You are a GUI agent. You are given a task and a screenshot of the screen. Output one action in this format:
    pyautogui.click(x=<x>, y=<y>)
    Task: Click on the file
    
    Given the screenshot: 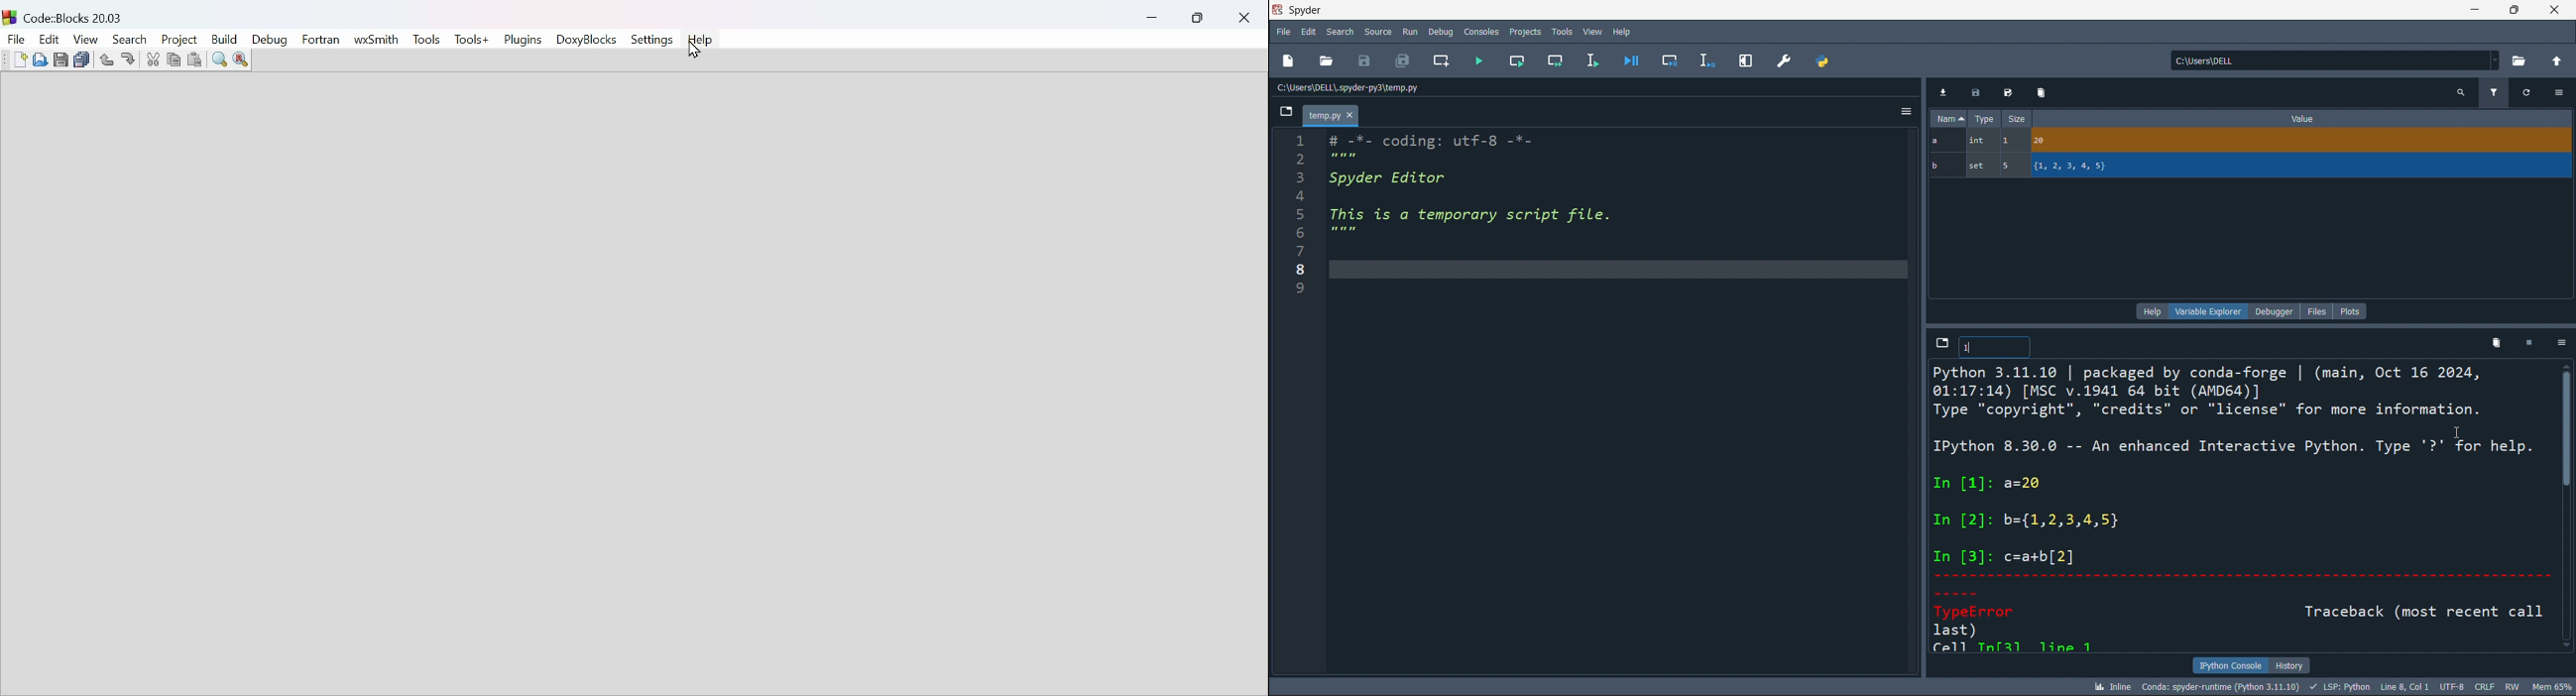 What is the action you would take?
    pyautogui.click(x=2321, y=311)
    